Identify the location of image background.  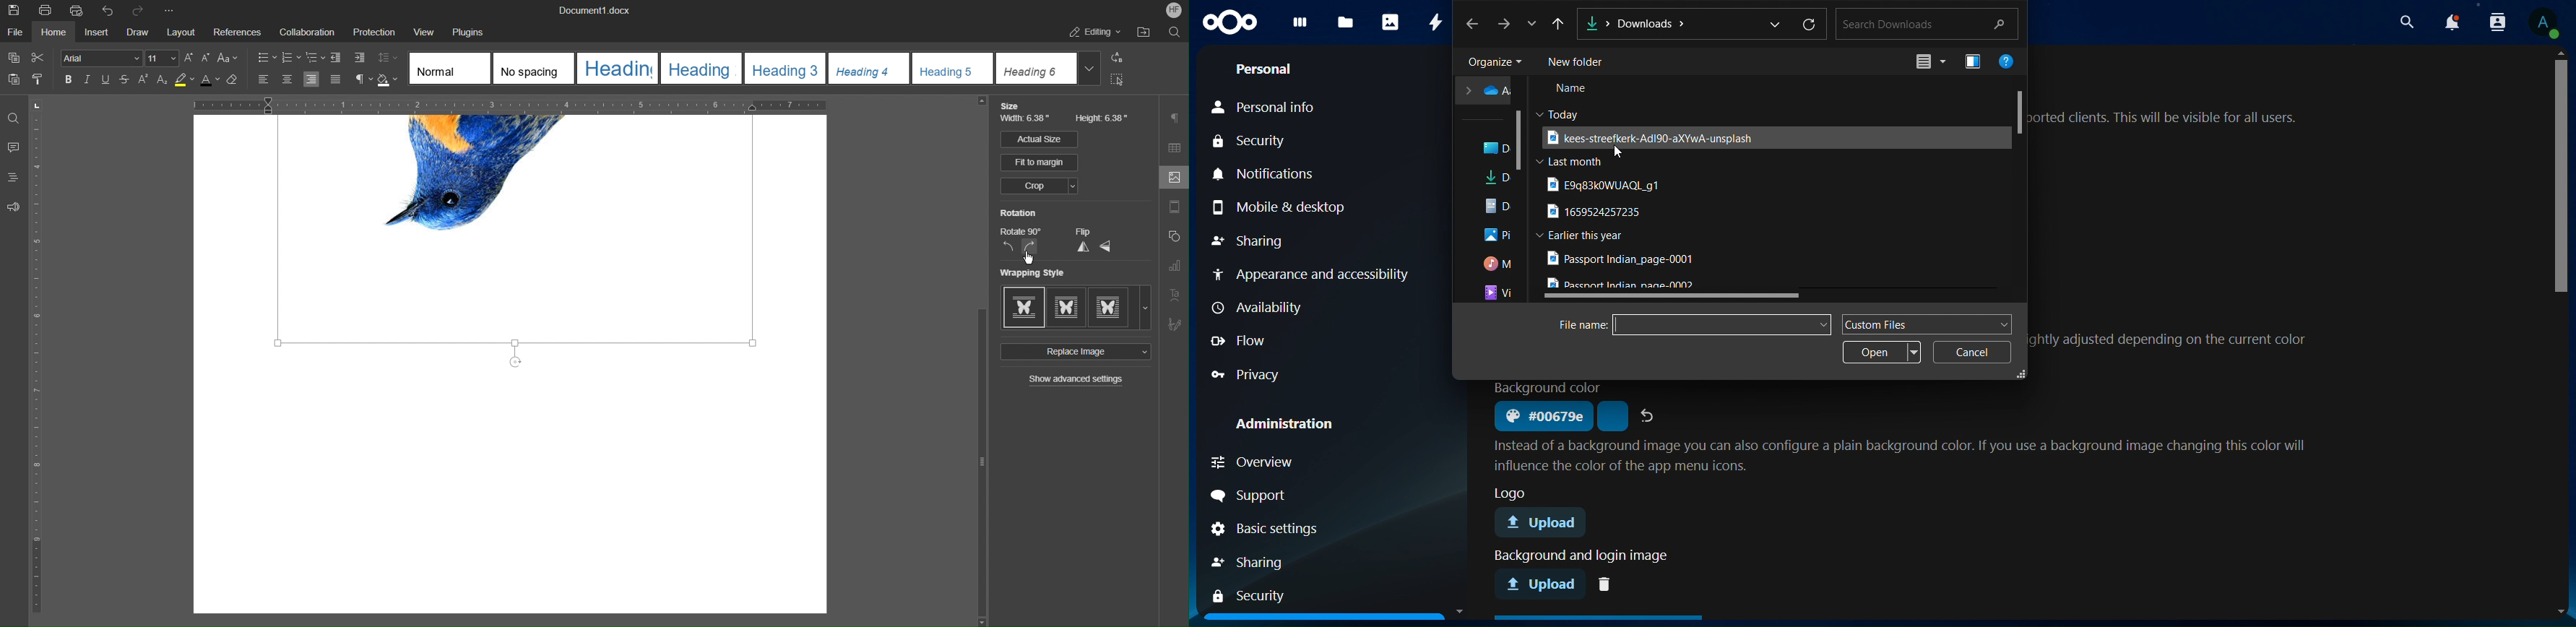
(1586, 555).